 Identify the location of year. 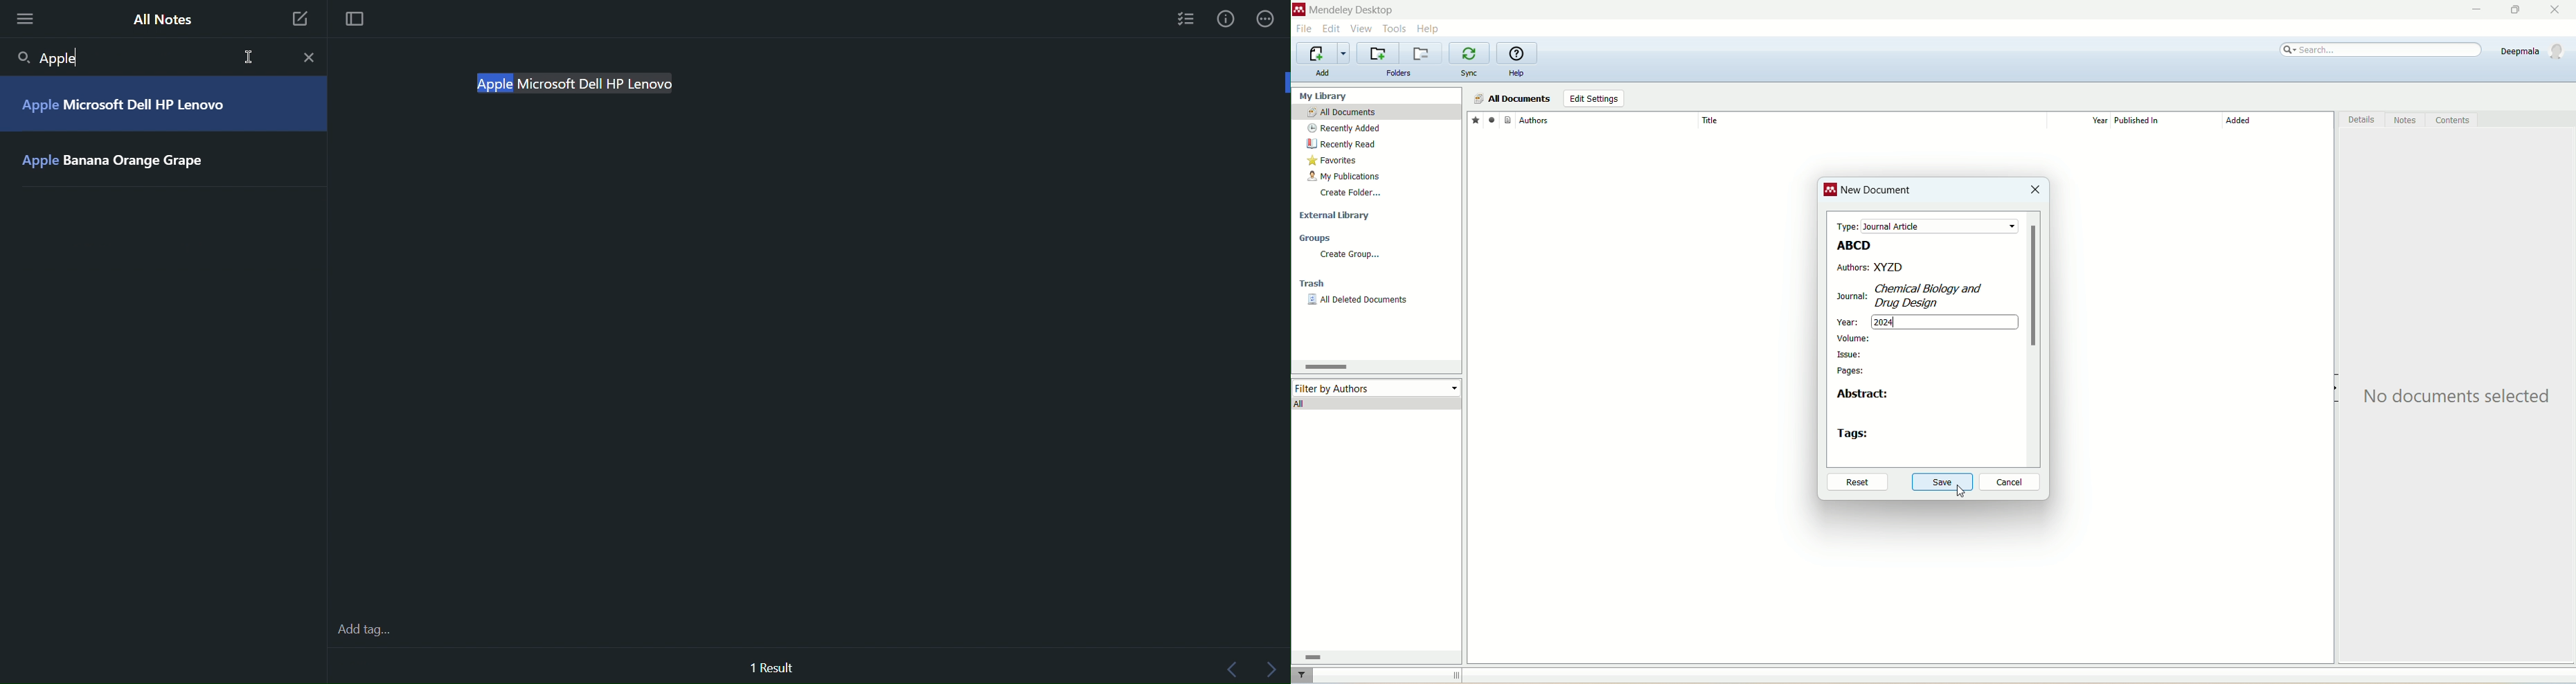
(1850, 319).